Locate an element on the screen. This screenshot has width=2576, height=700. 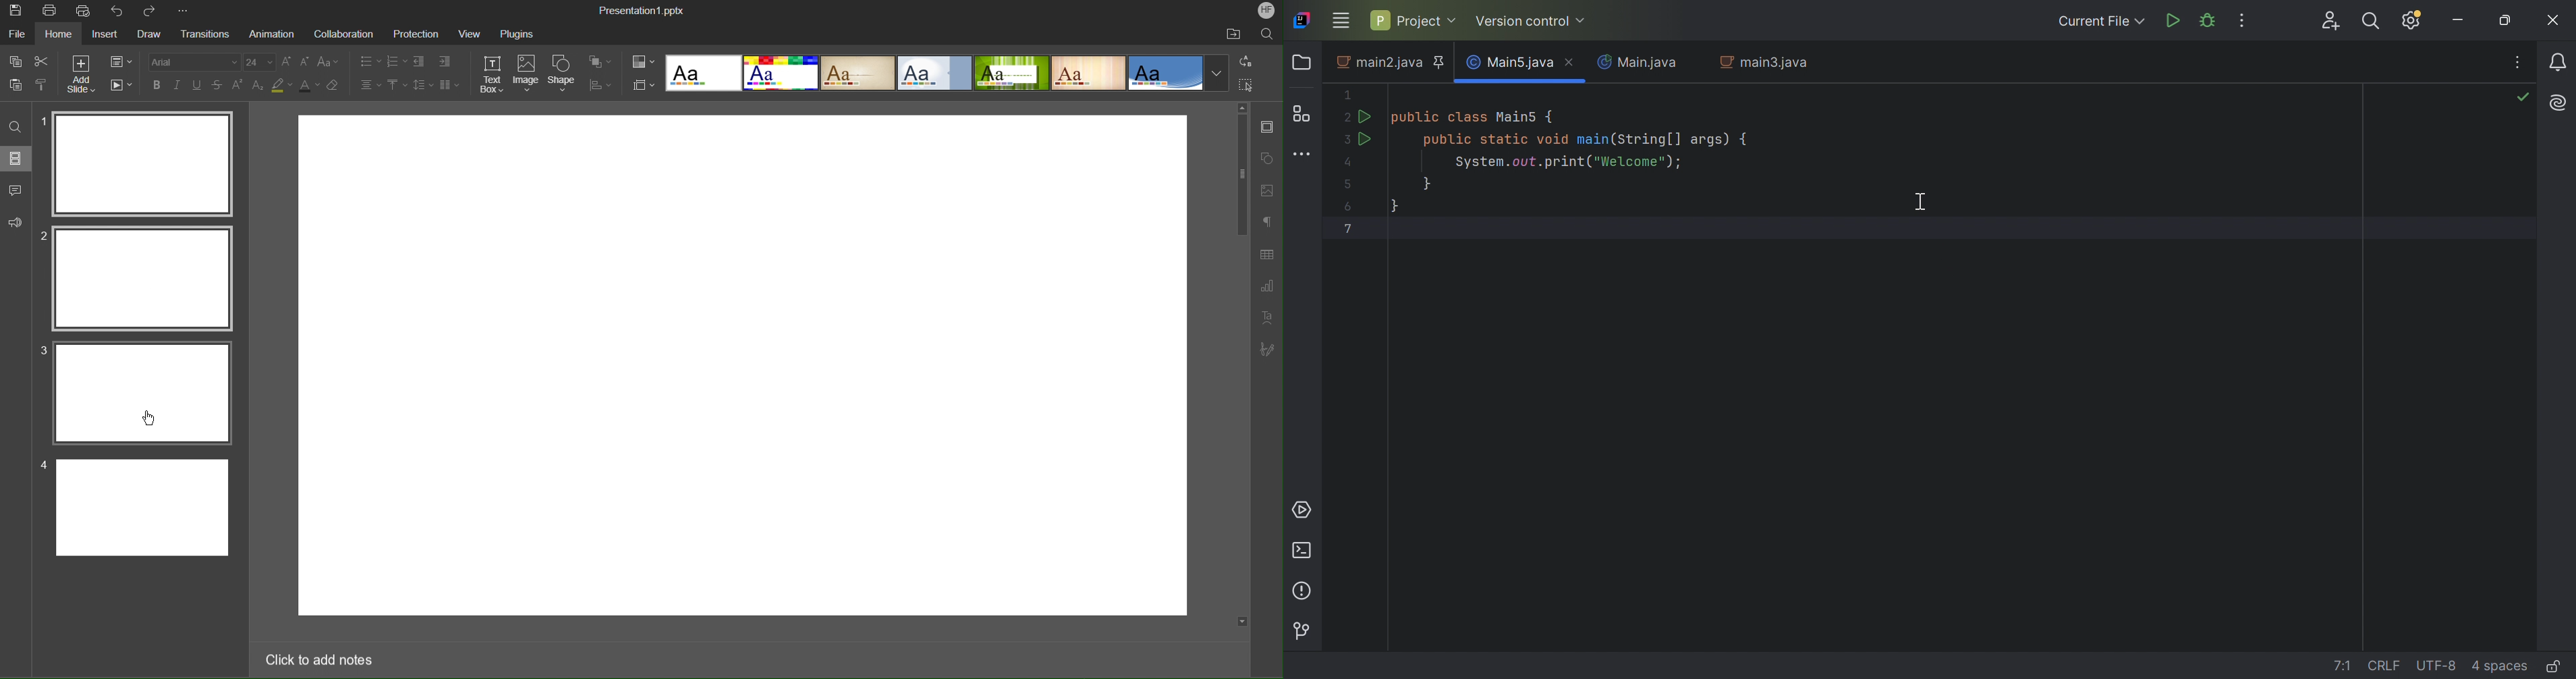
Plugins is located at coordinates (516, 33).